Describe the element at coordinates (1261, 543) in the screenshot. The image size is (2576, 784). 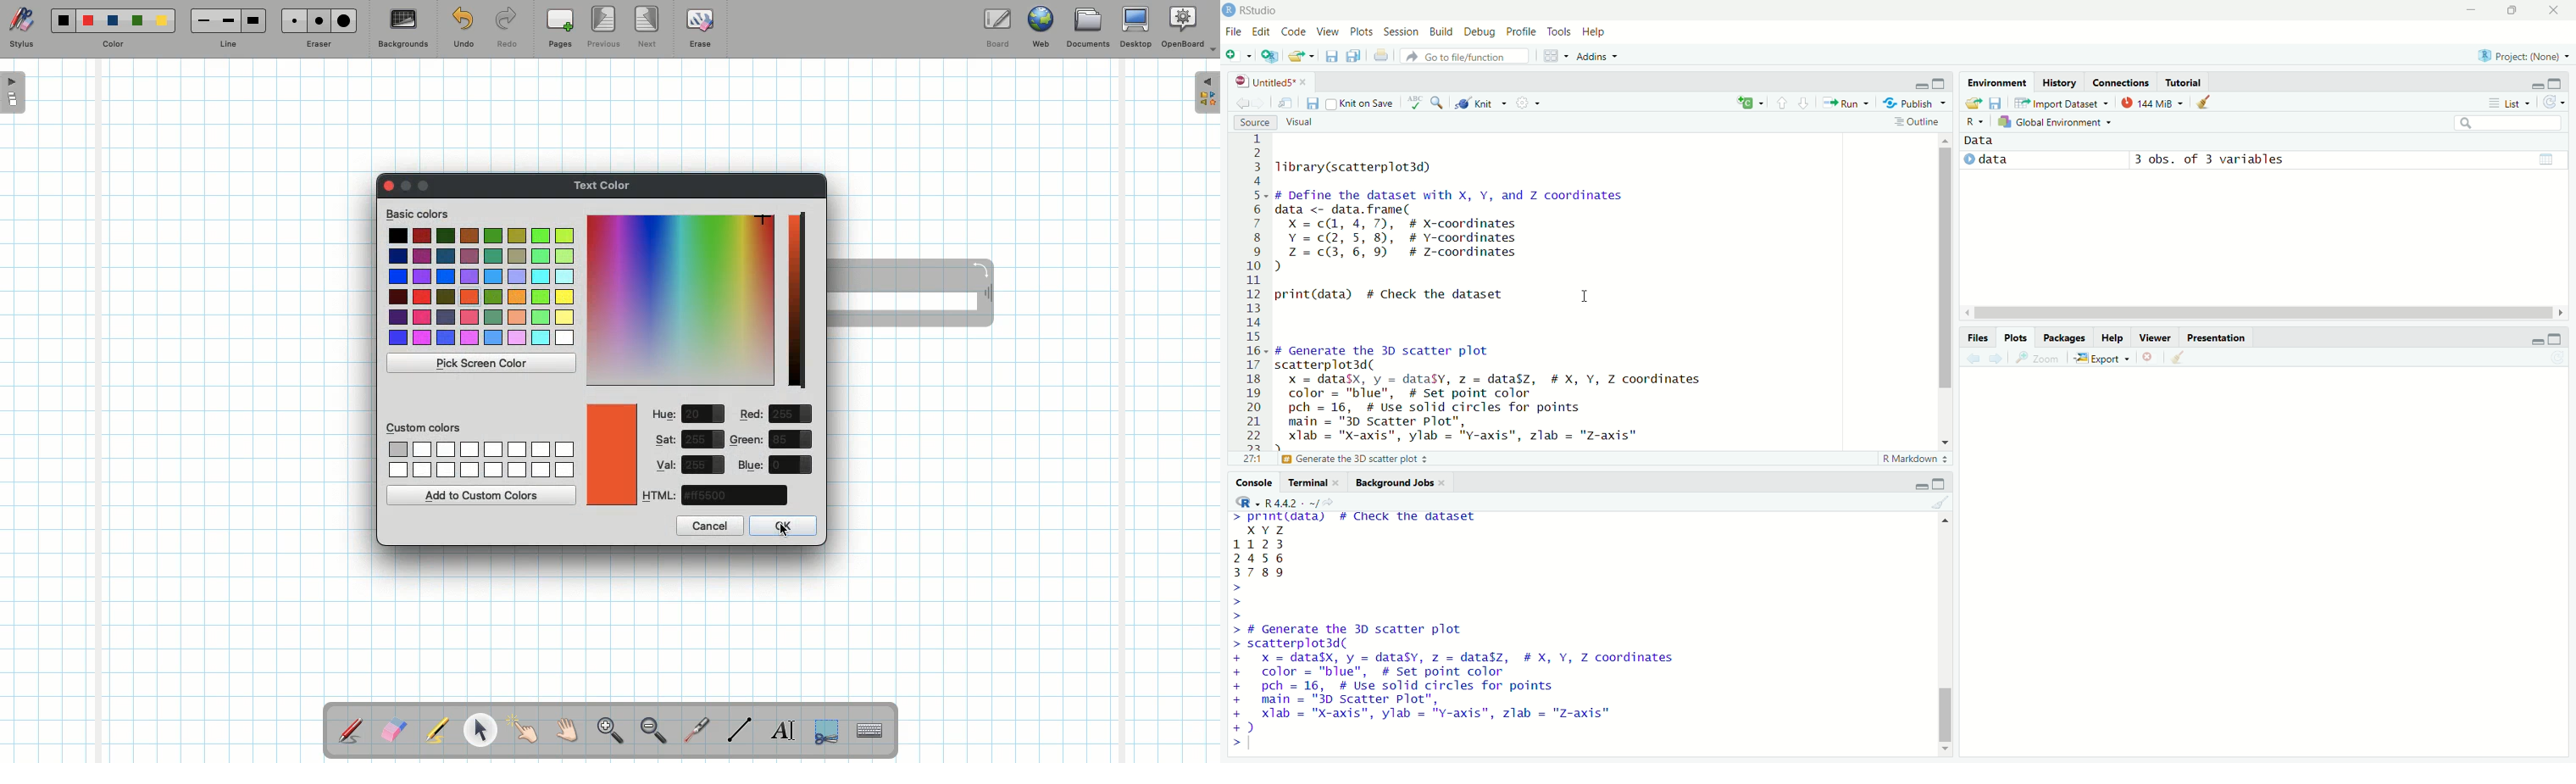
I see `1123` at that location.